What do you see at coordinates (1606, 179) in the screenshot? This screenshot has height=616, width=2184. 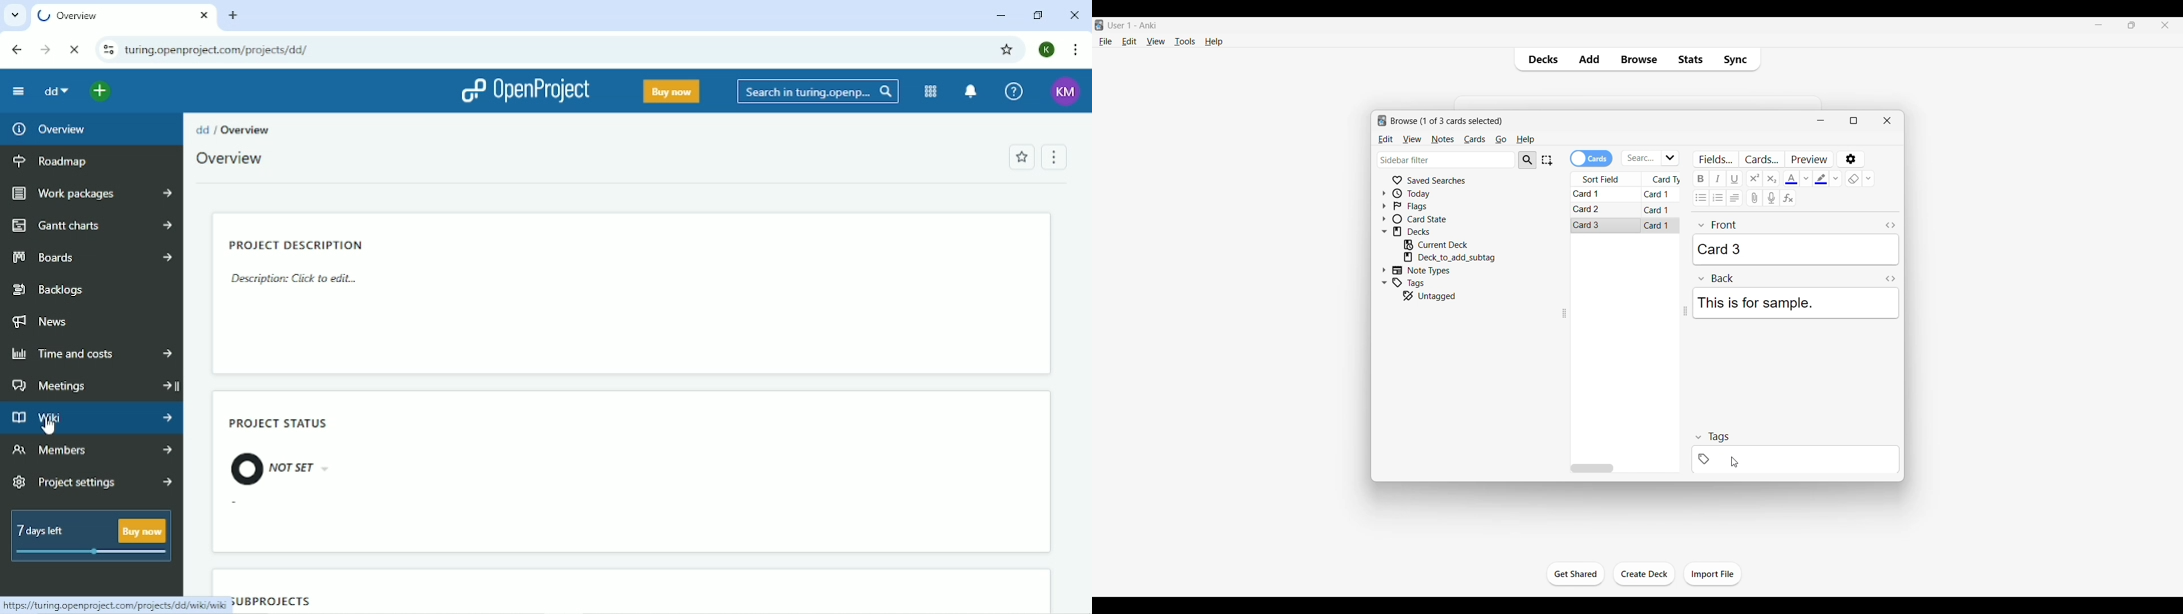 I see `Sort field column` at bounding box center [1606, 179].